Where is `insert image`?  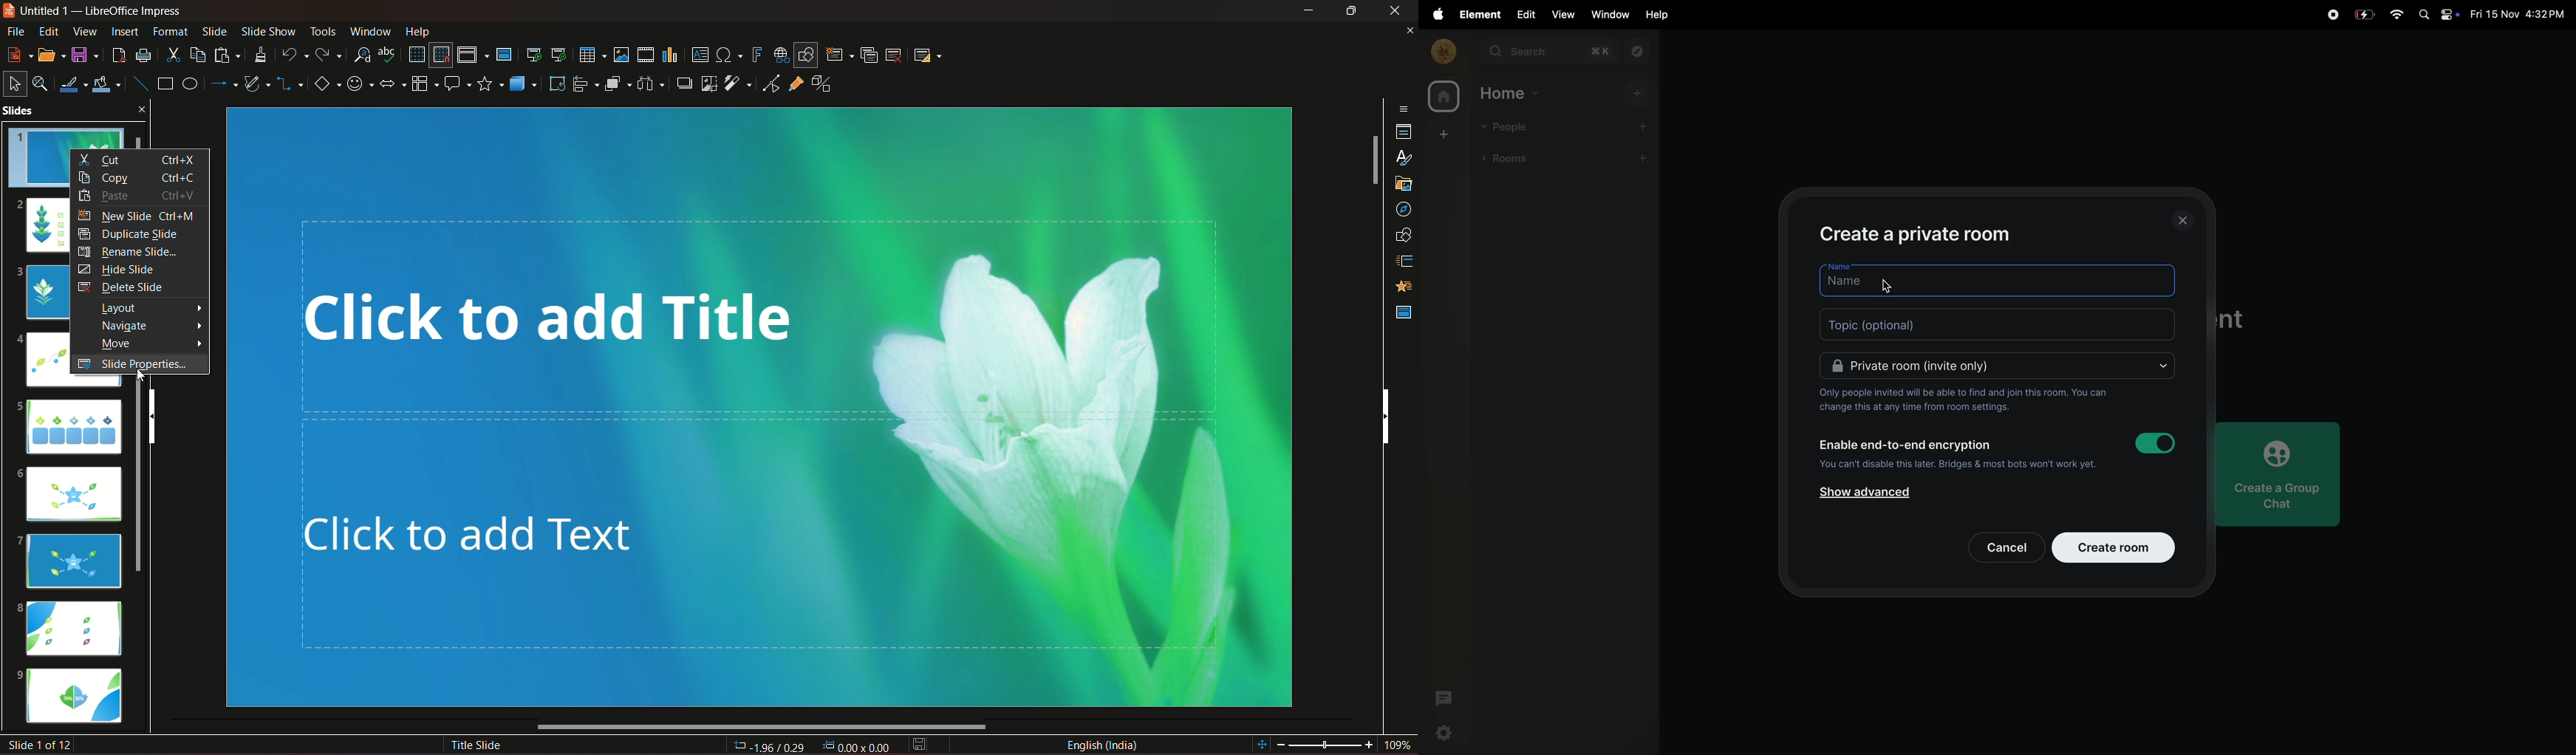
insert image is located at coordinates (620, 55).